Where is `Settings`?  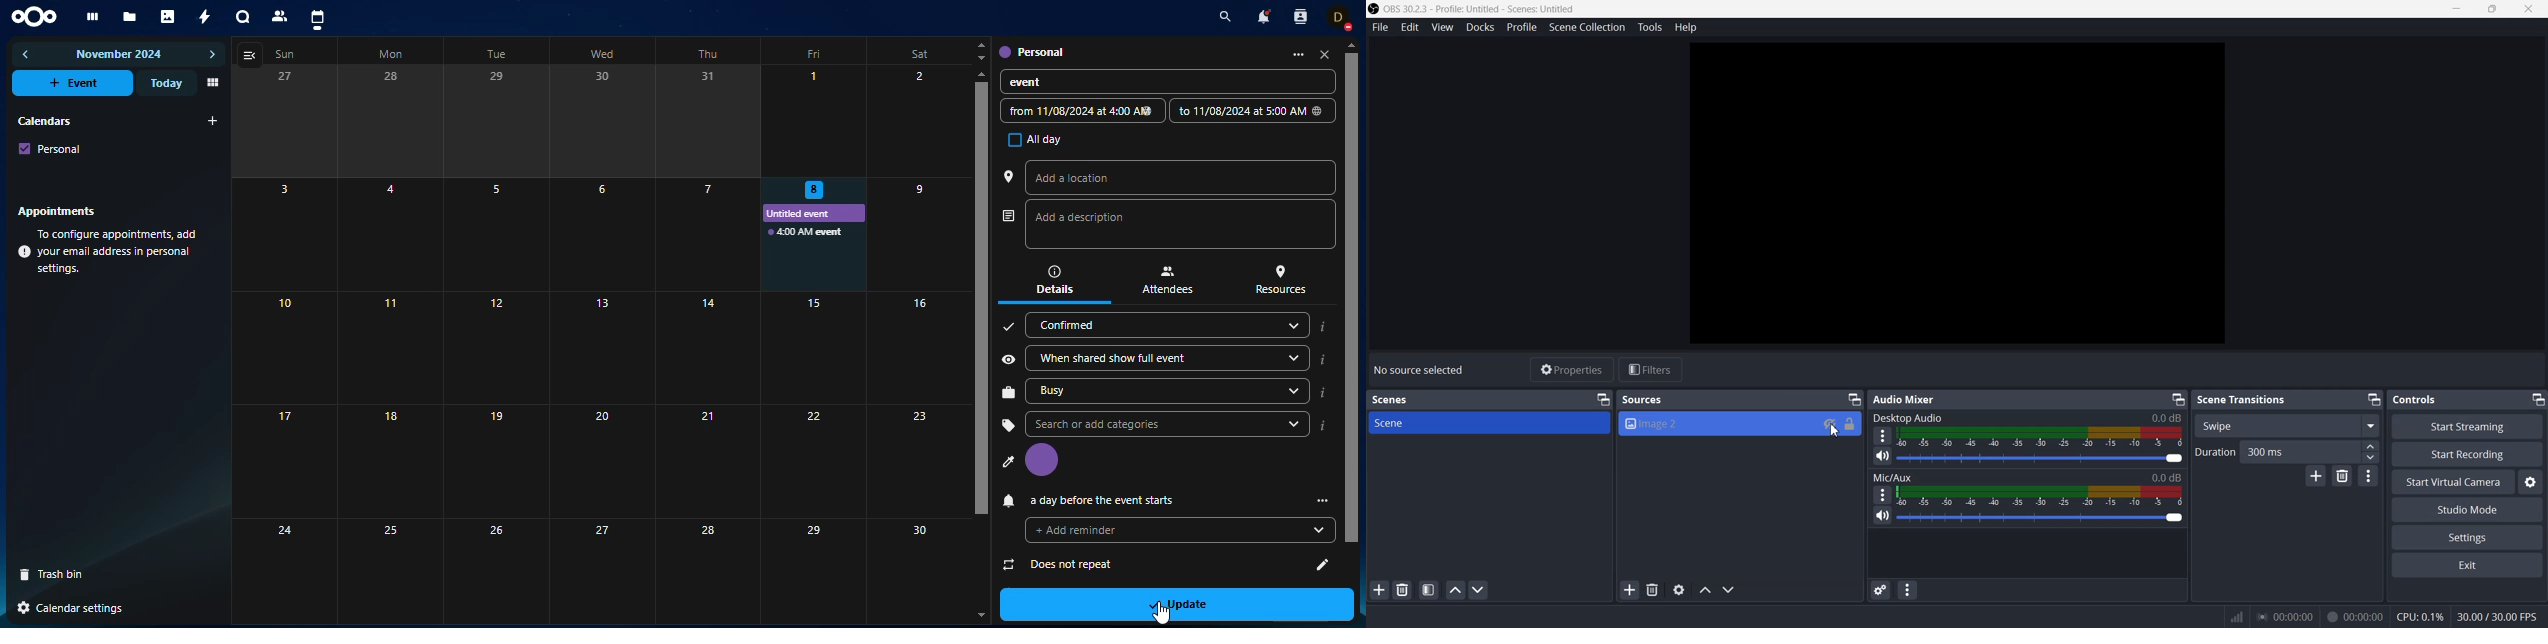 Settings is located at coordinates (2467, 537).